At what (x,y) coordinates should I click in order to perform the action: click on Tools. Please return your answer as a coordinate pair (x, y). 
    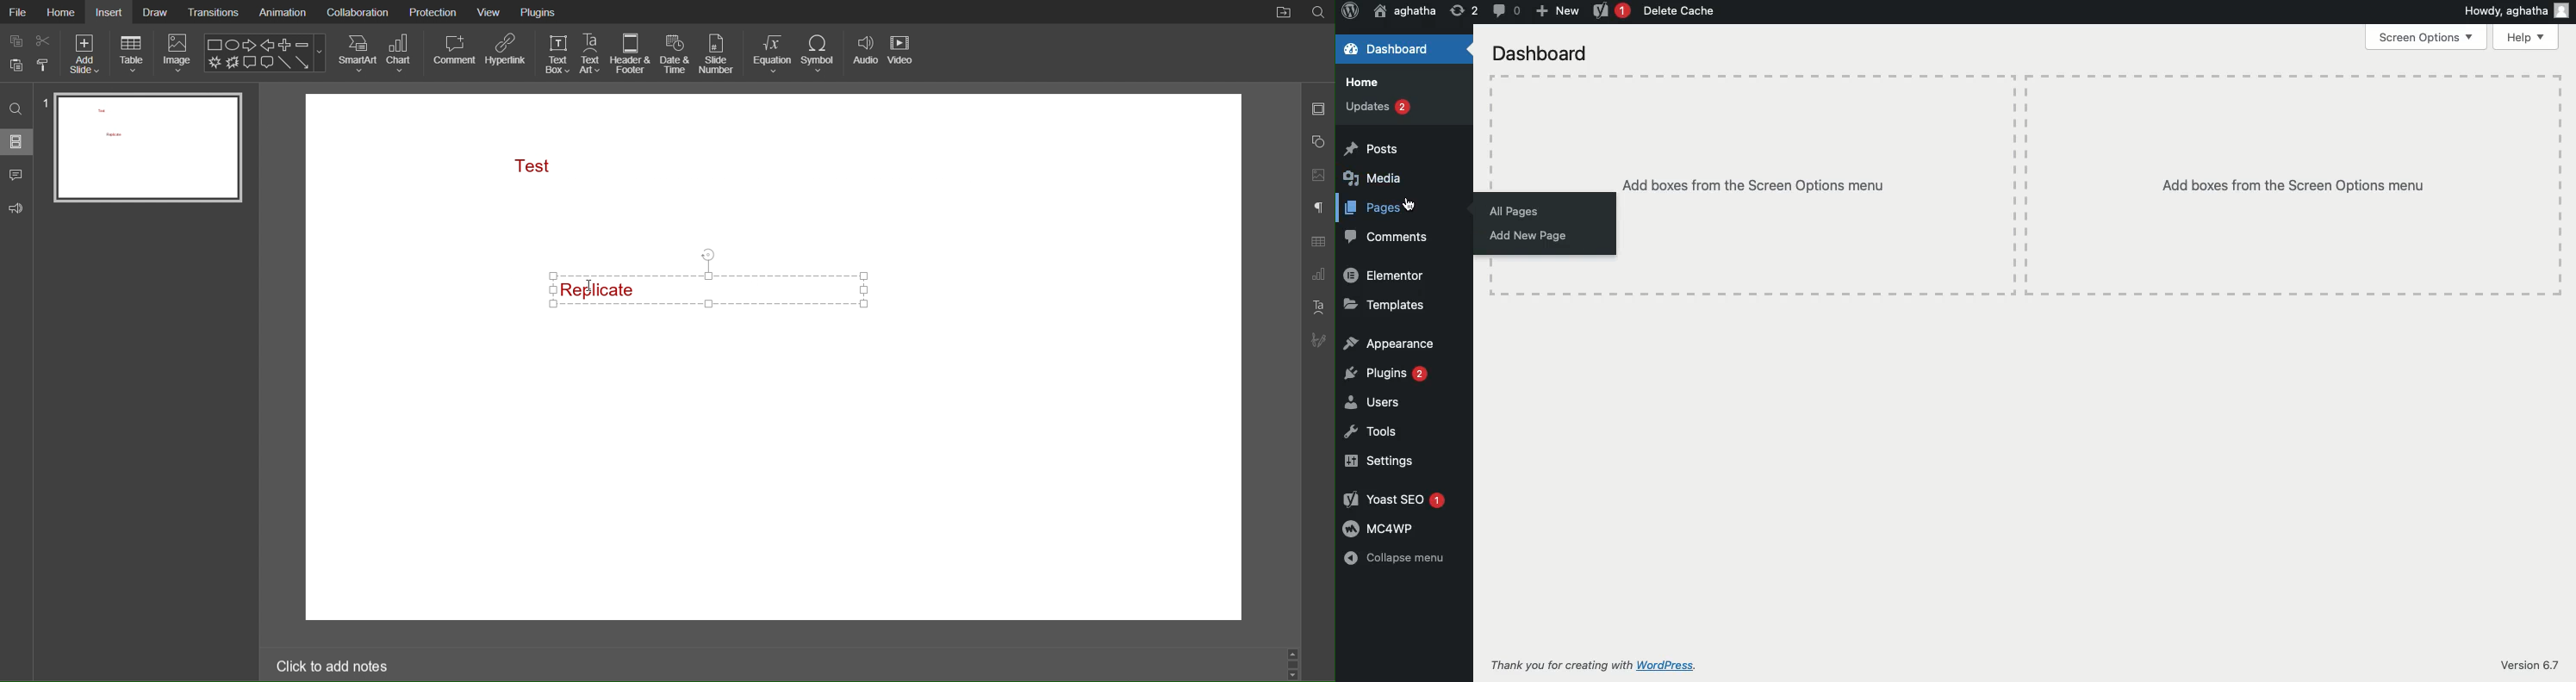
    Looking at the image, I should click on (1369, 432).